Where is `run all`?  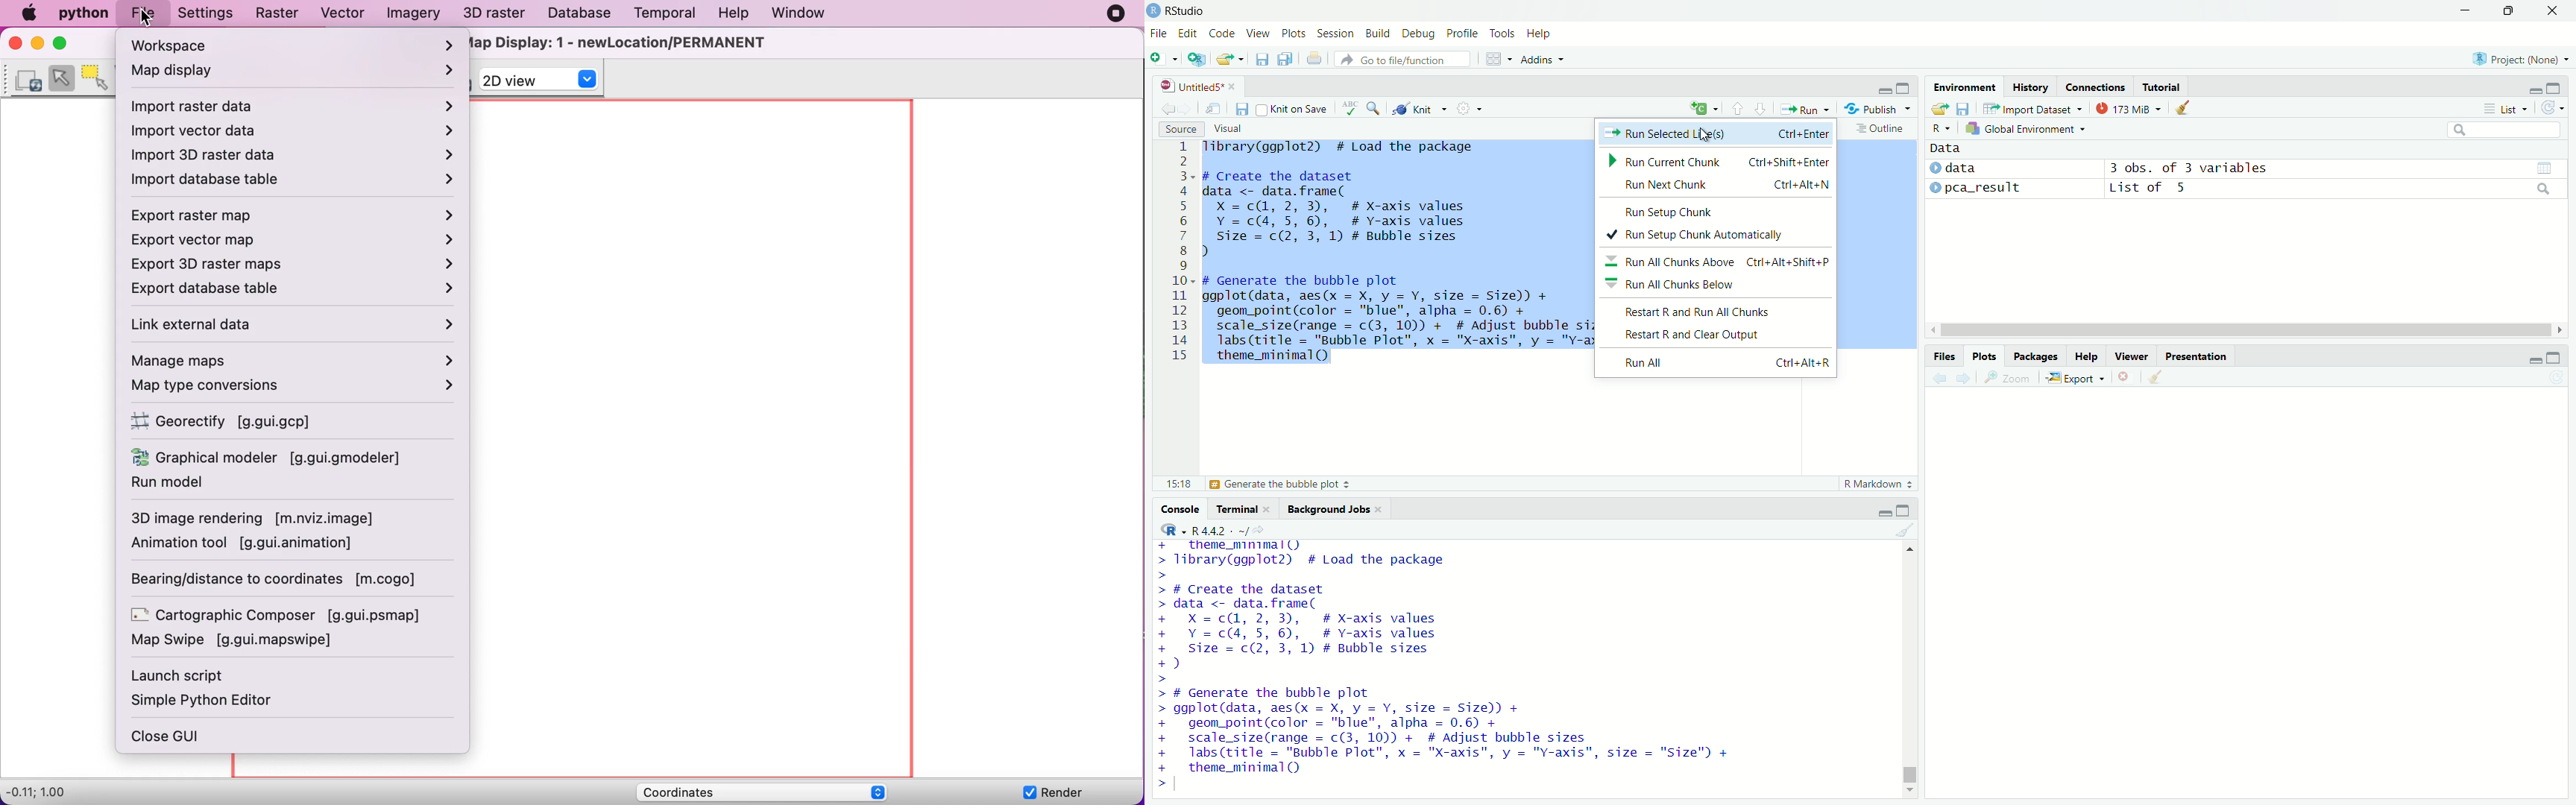 run all is located at coordinates (1724, 362).